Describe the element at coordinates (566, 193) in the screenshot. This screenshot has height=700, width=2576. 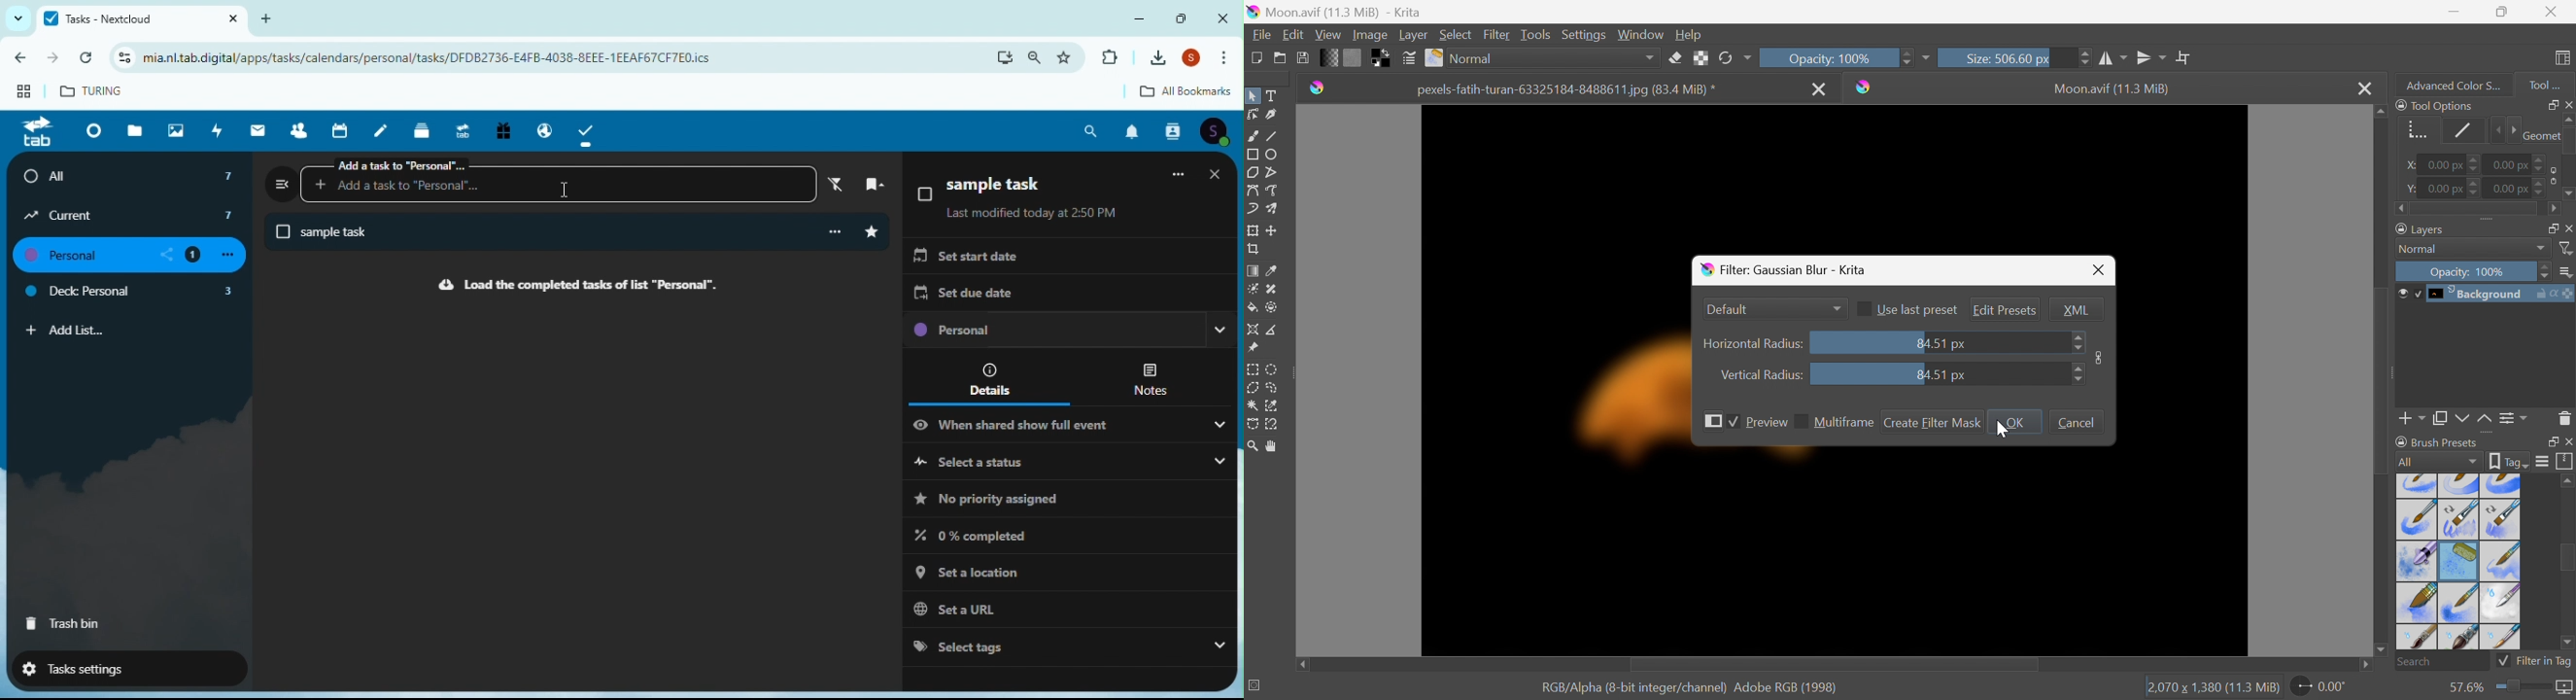
I see `cursor` at that location.